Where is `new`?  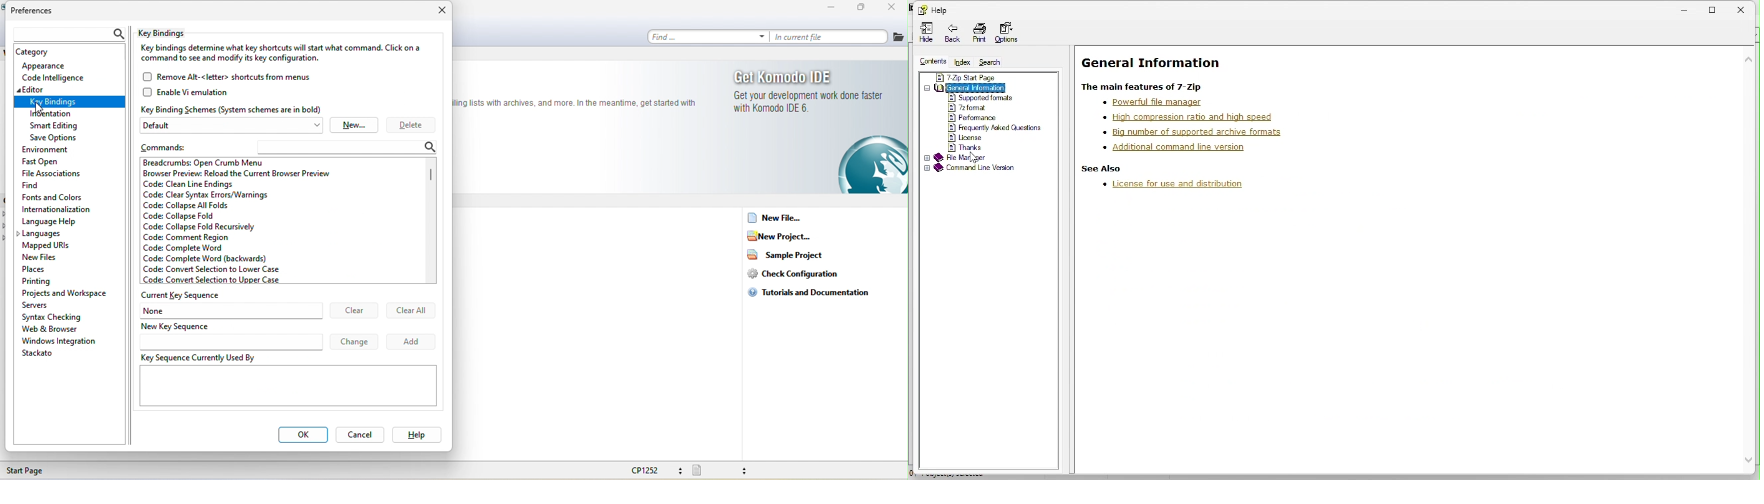
new is located at coordinates (354, 125).